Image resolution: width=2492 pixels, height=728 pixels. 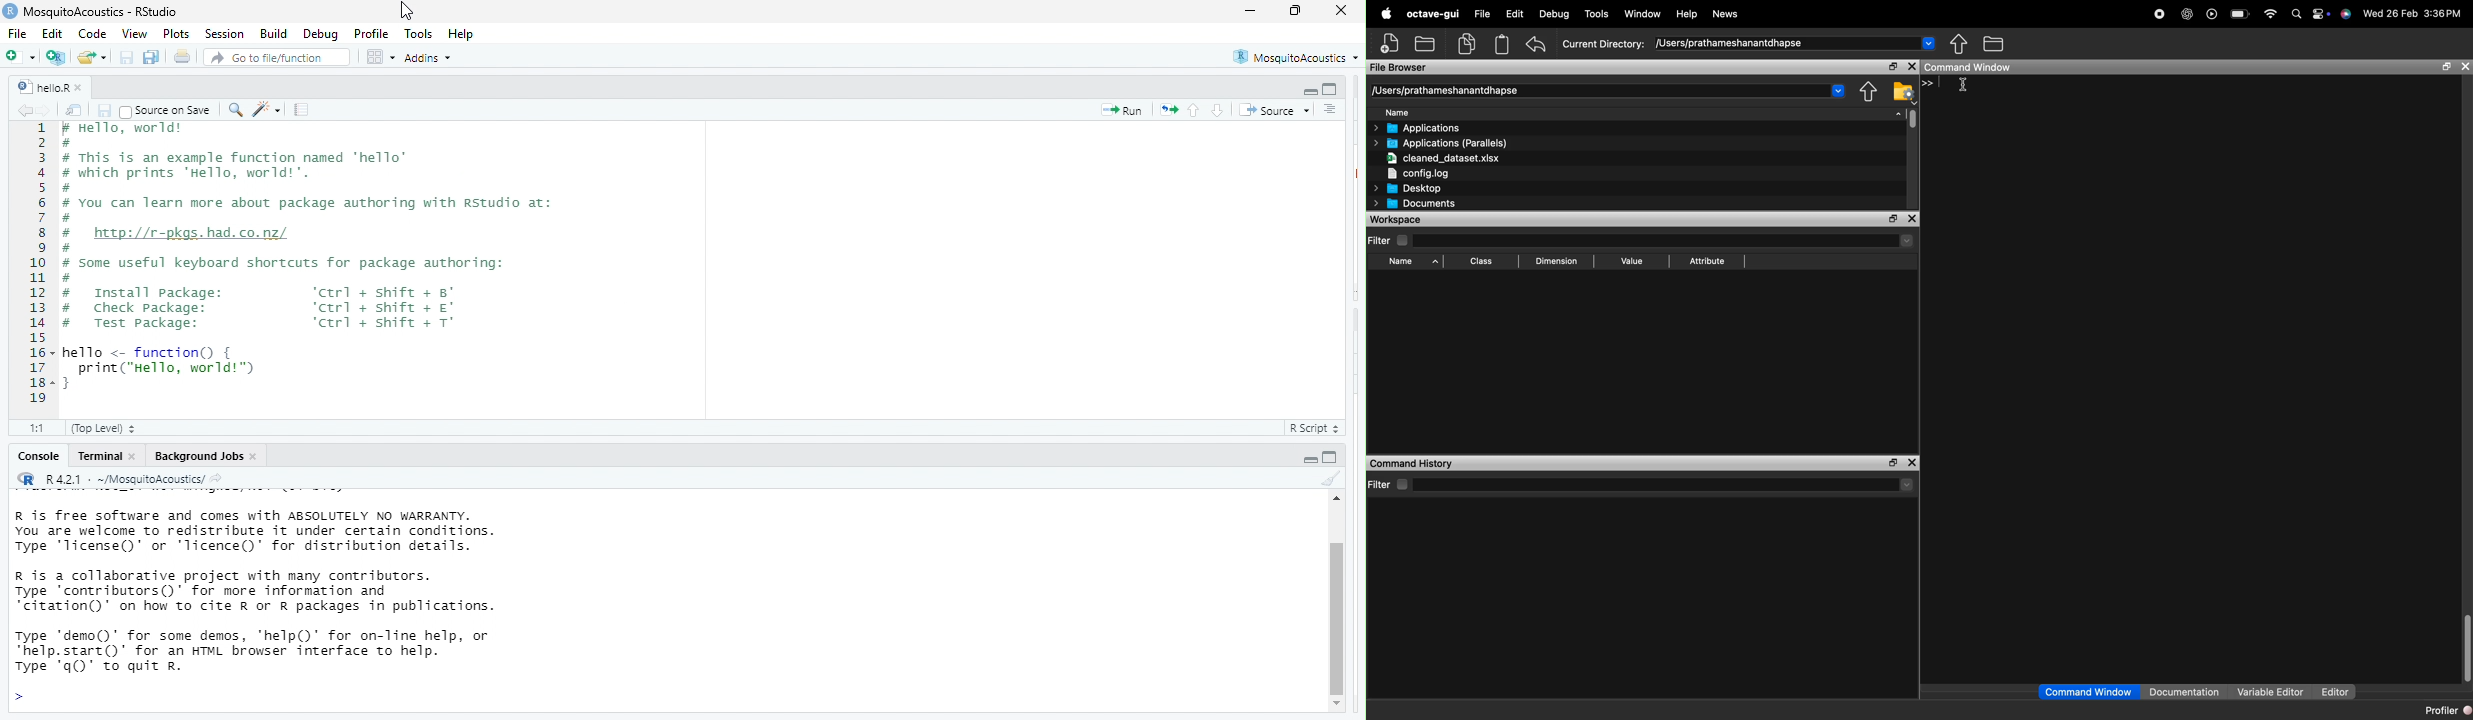 I want to click on  Go to fie/function, so click(x=277, y=58).